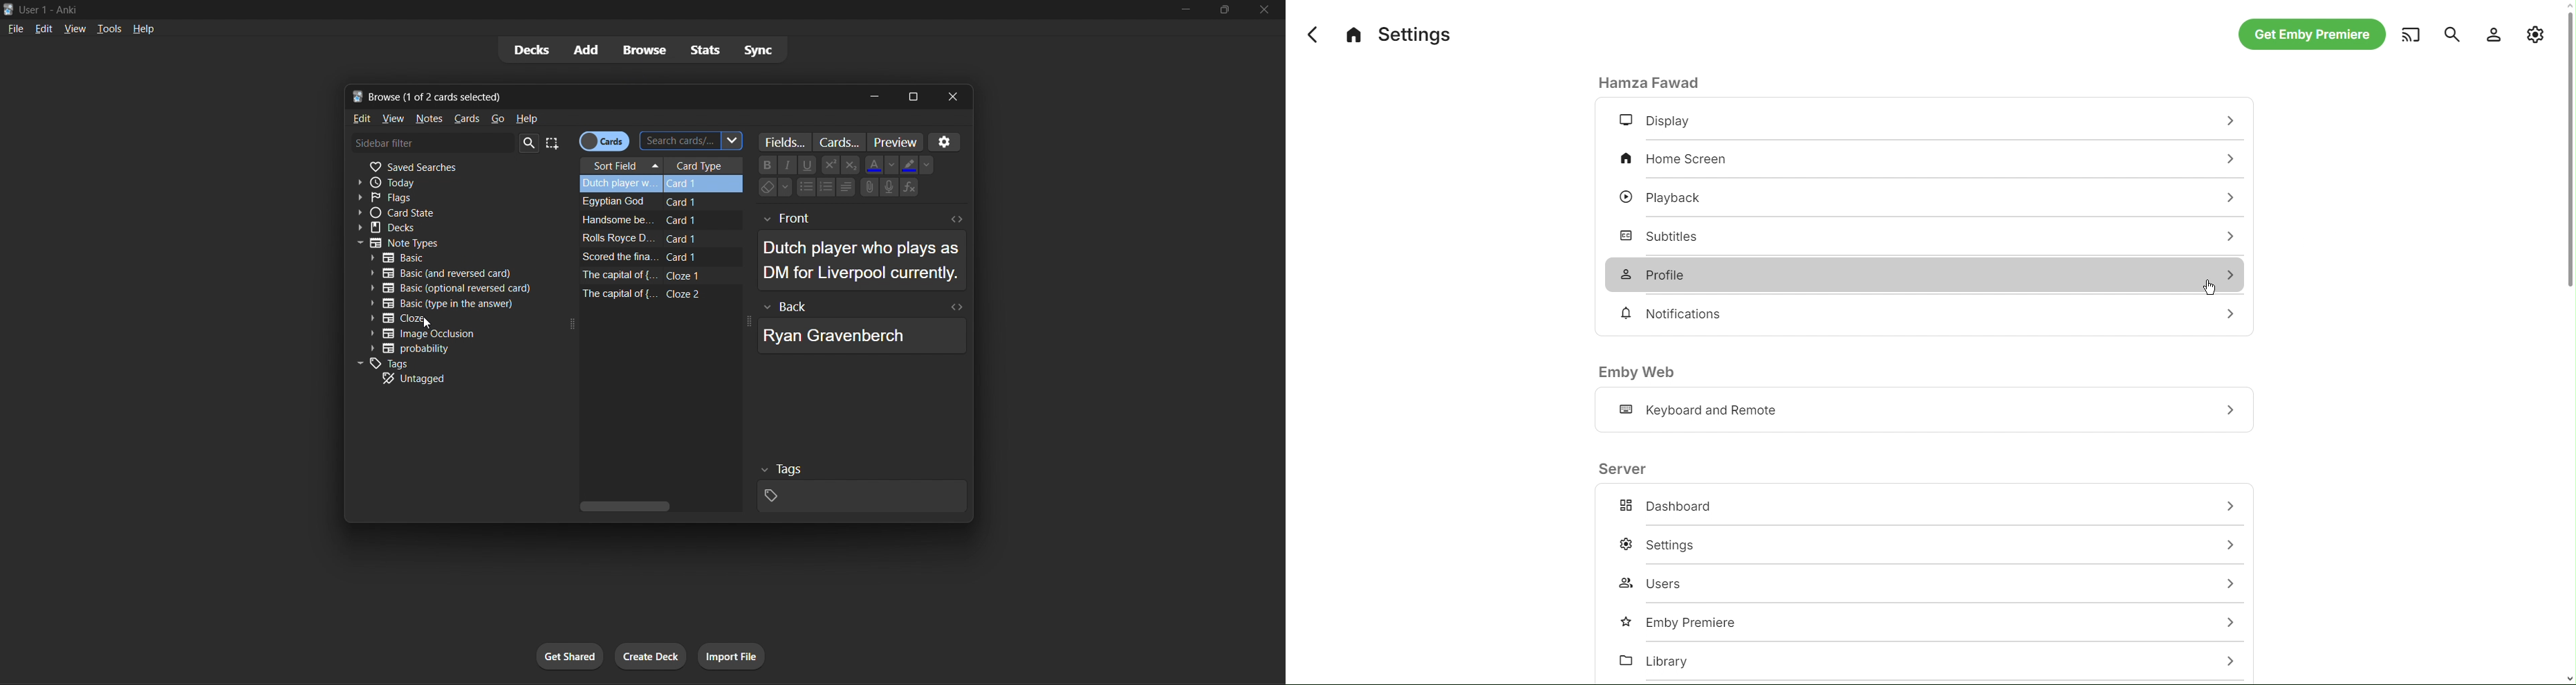  What do you see at coordinates (841, 141) in the screenshot?
I see `customize card template` at bounding box center [841, 141].